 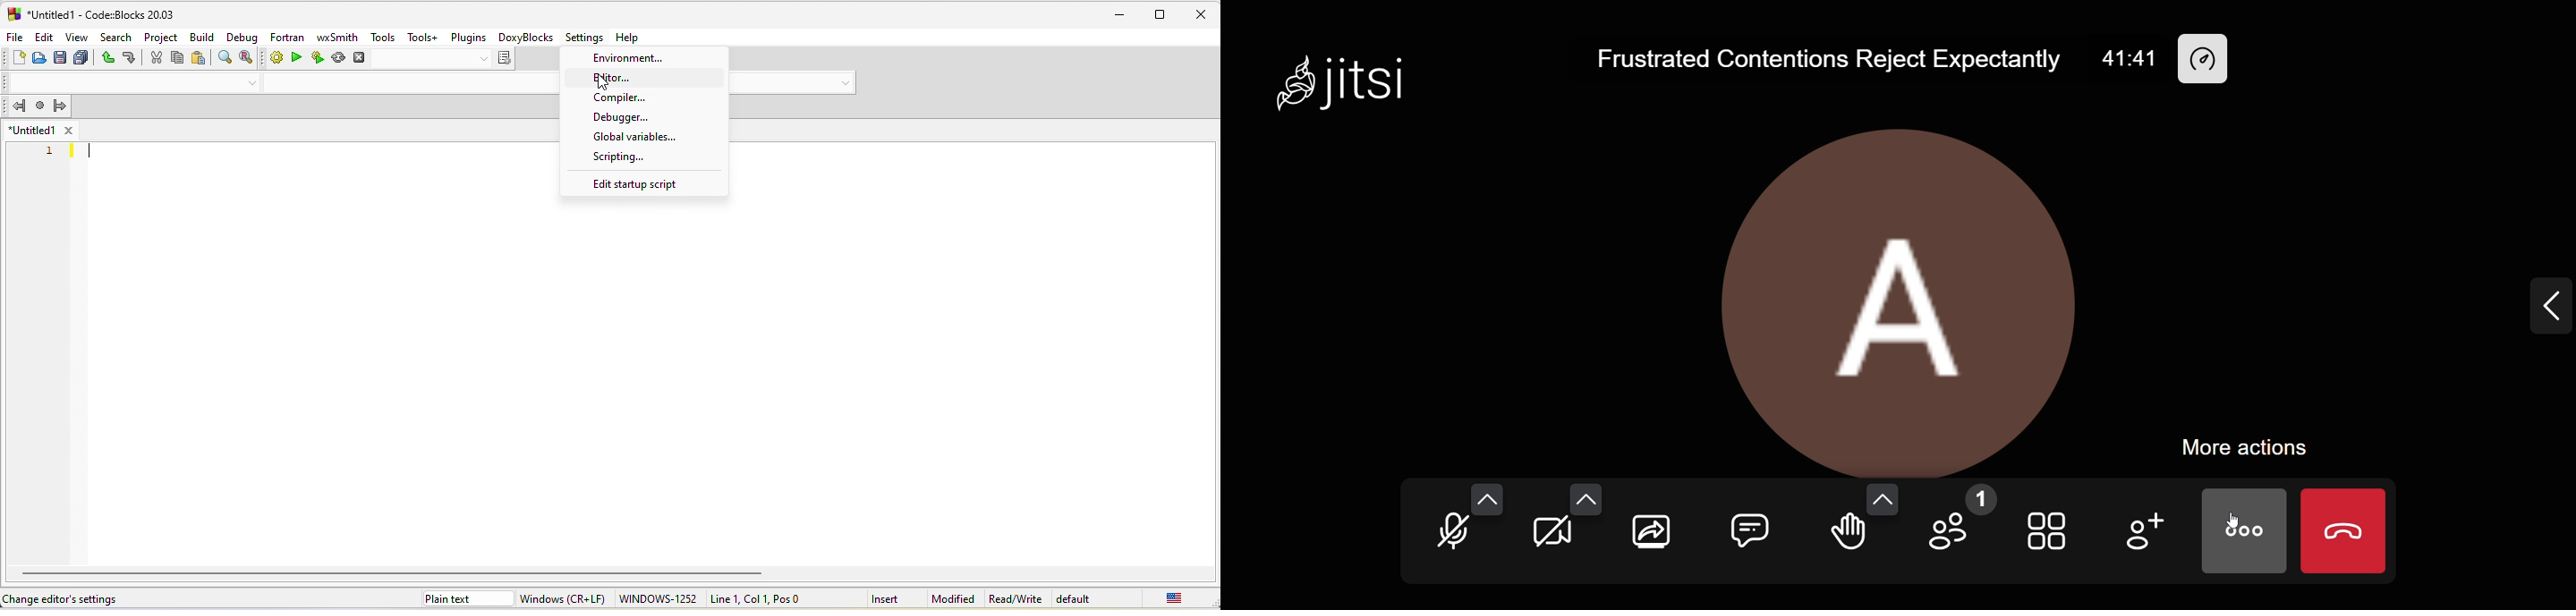 I want to click on end call, so click(x=2340, y=531).